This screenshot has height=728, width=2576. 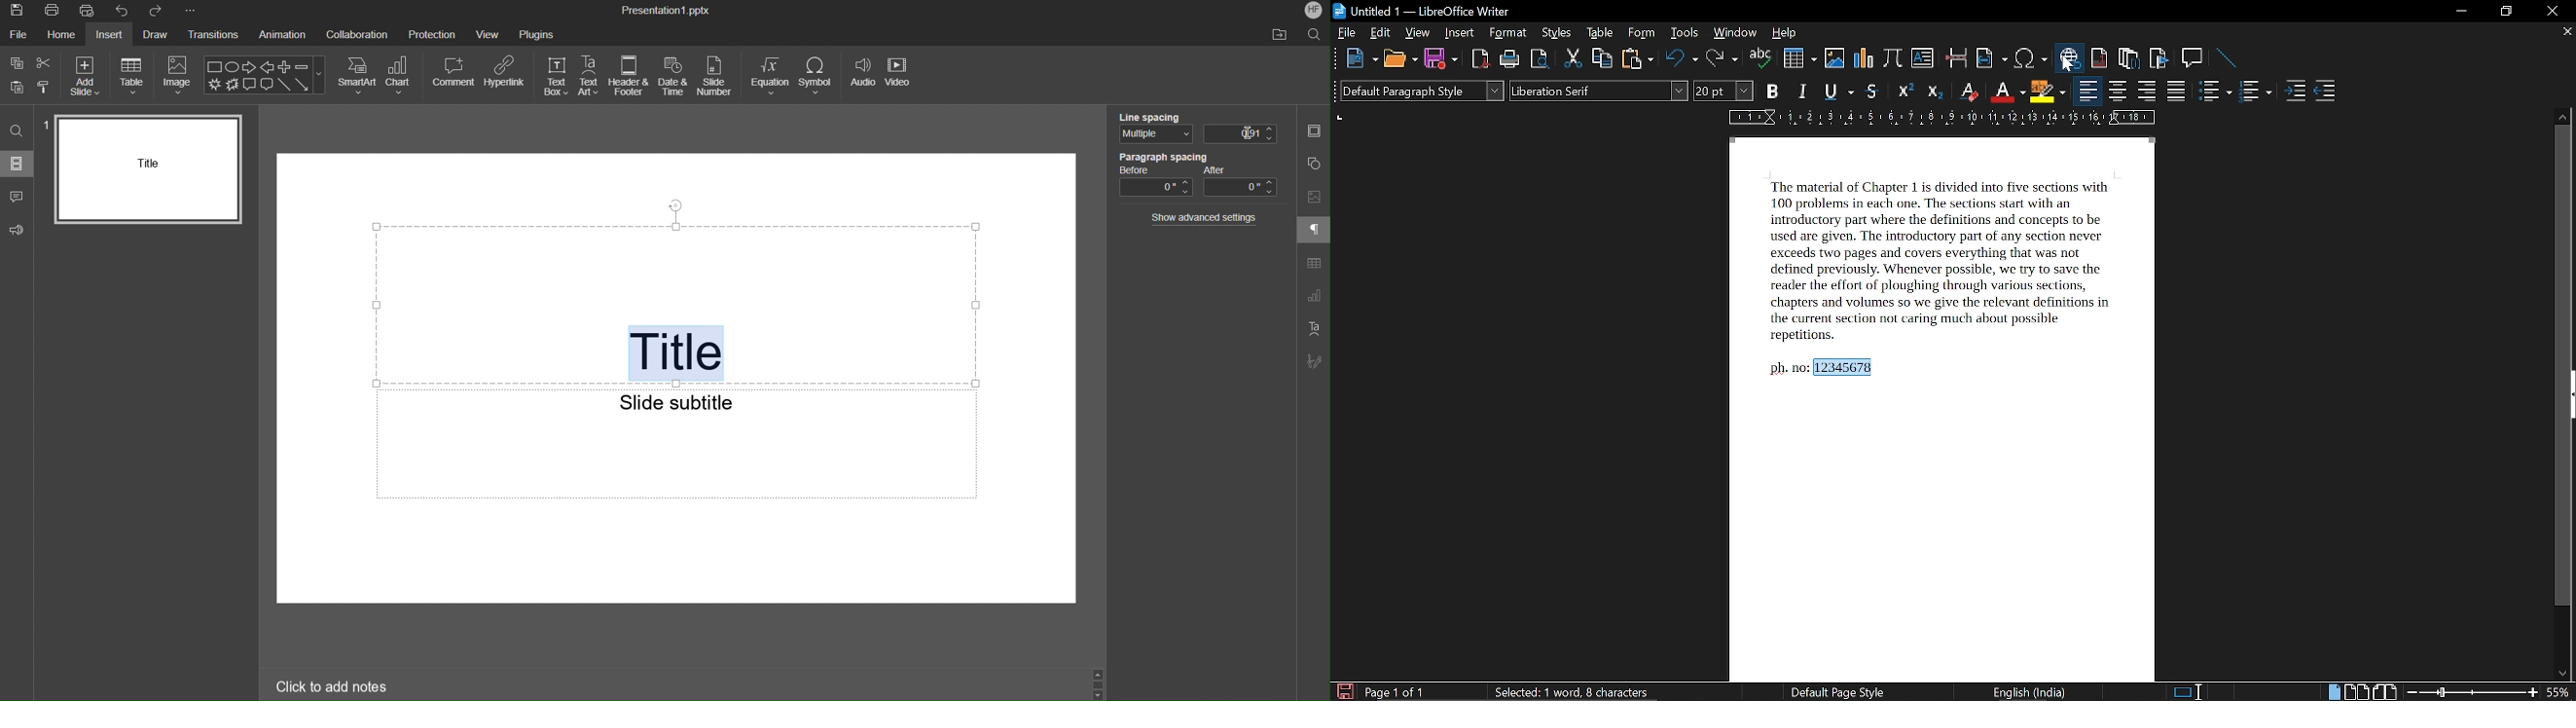 What do you see at coordinates (357, 76) in the screenshot?
I see `SmartArt` at bounding box center [357, 76].